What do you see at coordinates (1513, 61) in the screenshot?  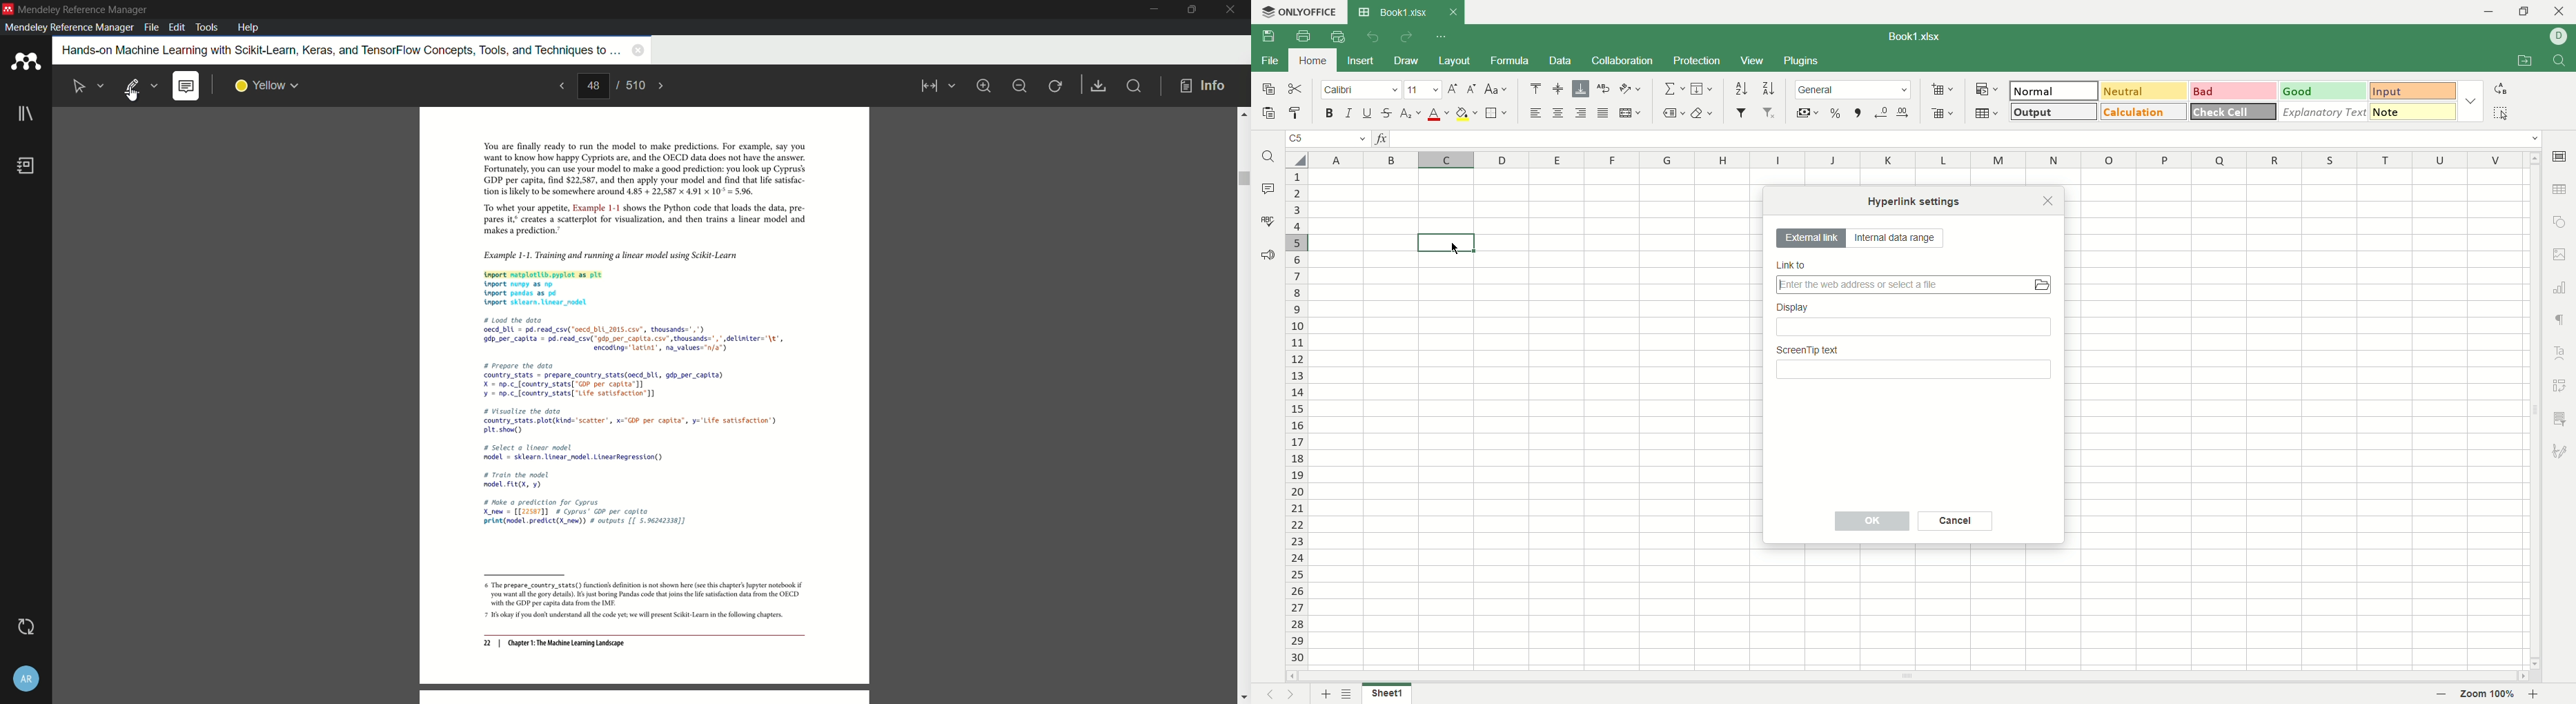 I see `formula` at bounding box center [1513, 61].